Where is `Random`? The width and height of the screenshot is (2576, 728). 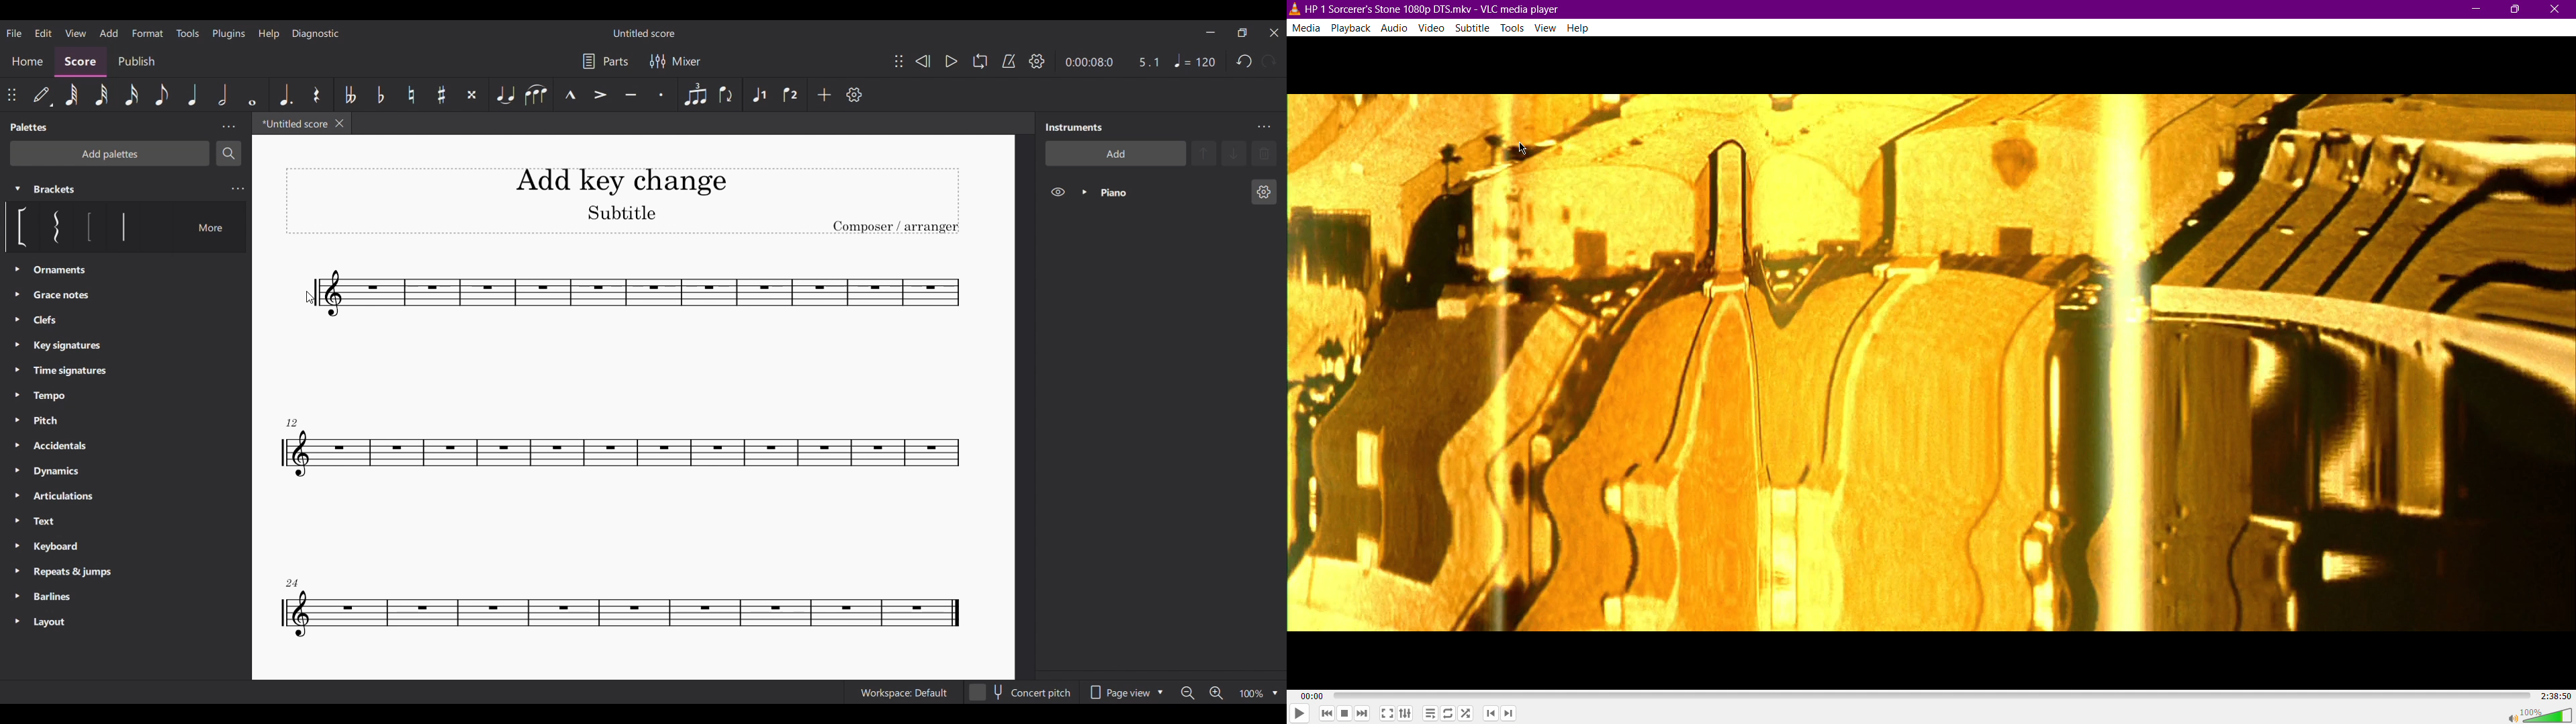 Random is located at coordinates (1467, 714).